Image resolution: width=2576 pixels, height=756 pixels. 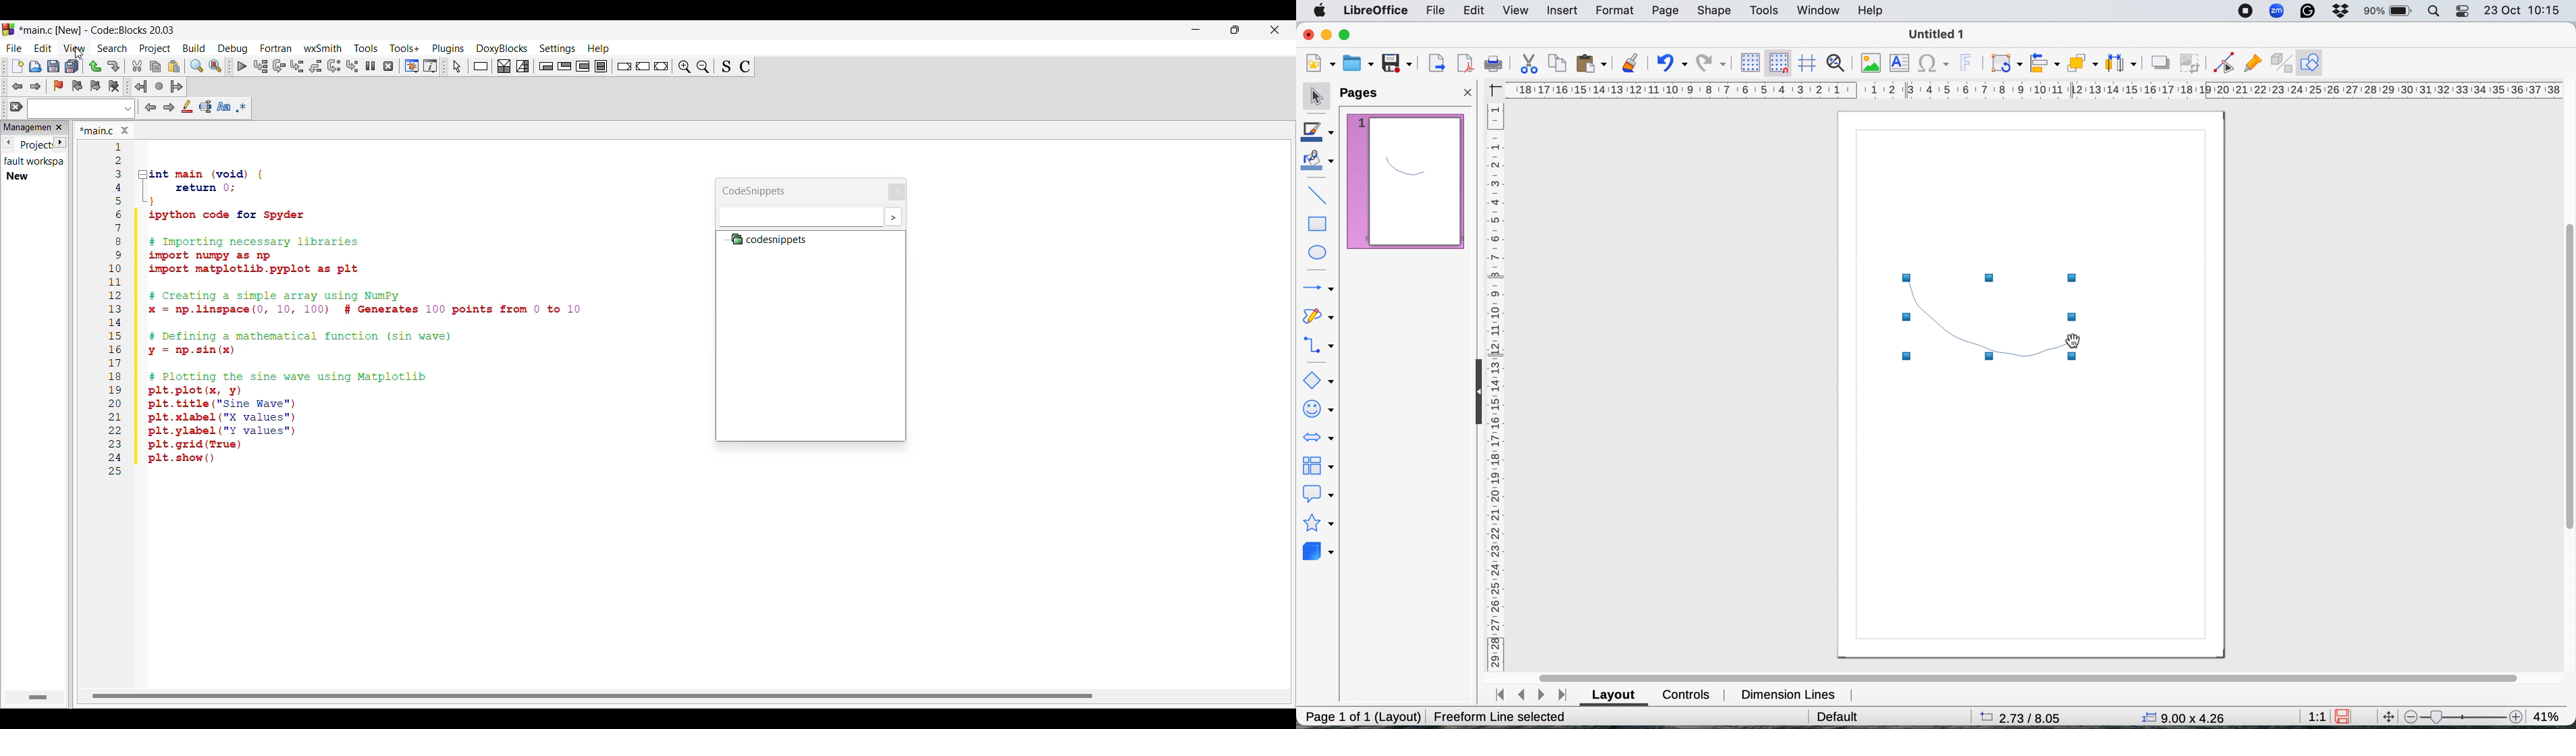 What do you see at coordinates (1936, 64) in the screenshot?
I see `insert special characters` at bounding box center [1936, 64].